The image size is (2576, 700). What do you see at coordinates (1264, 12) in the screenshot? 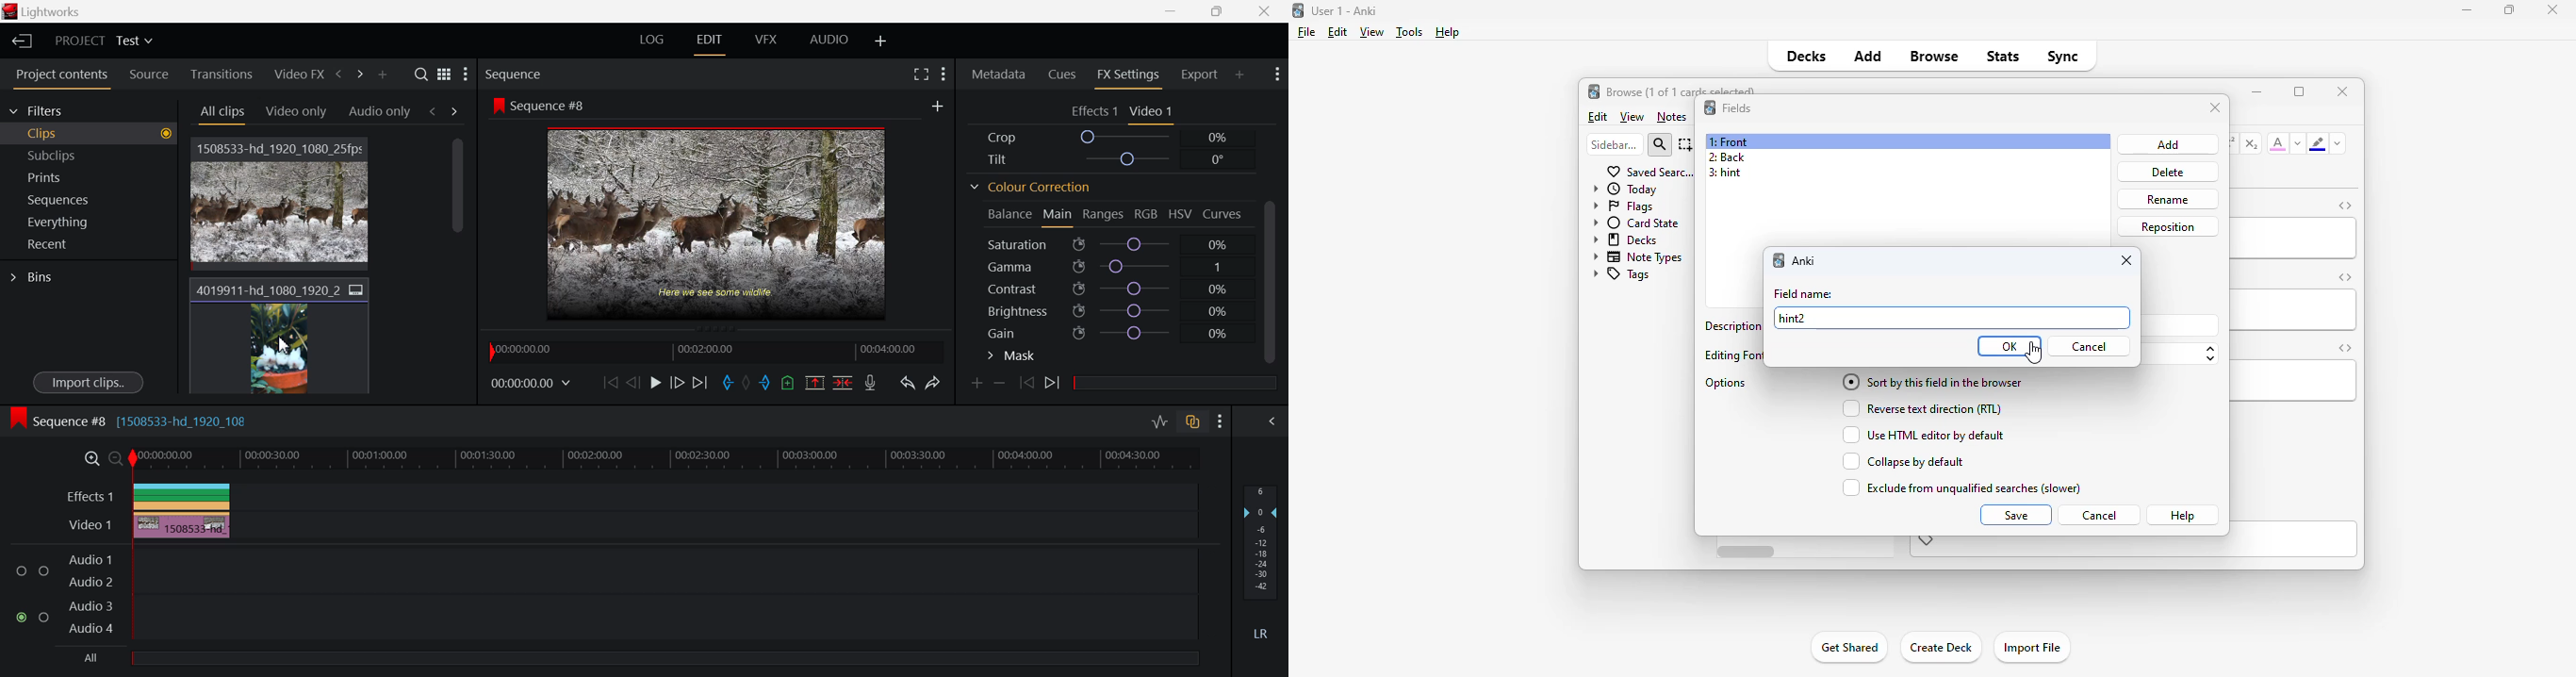
I see `Close` at bounding box center [1264, 12].